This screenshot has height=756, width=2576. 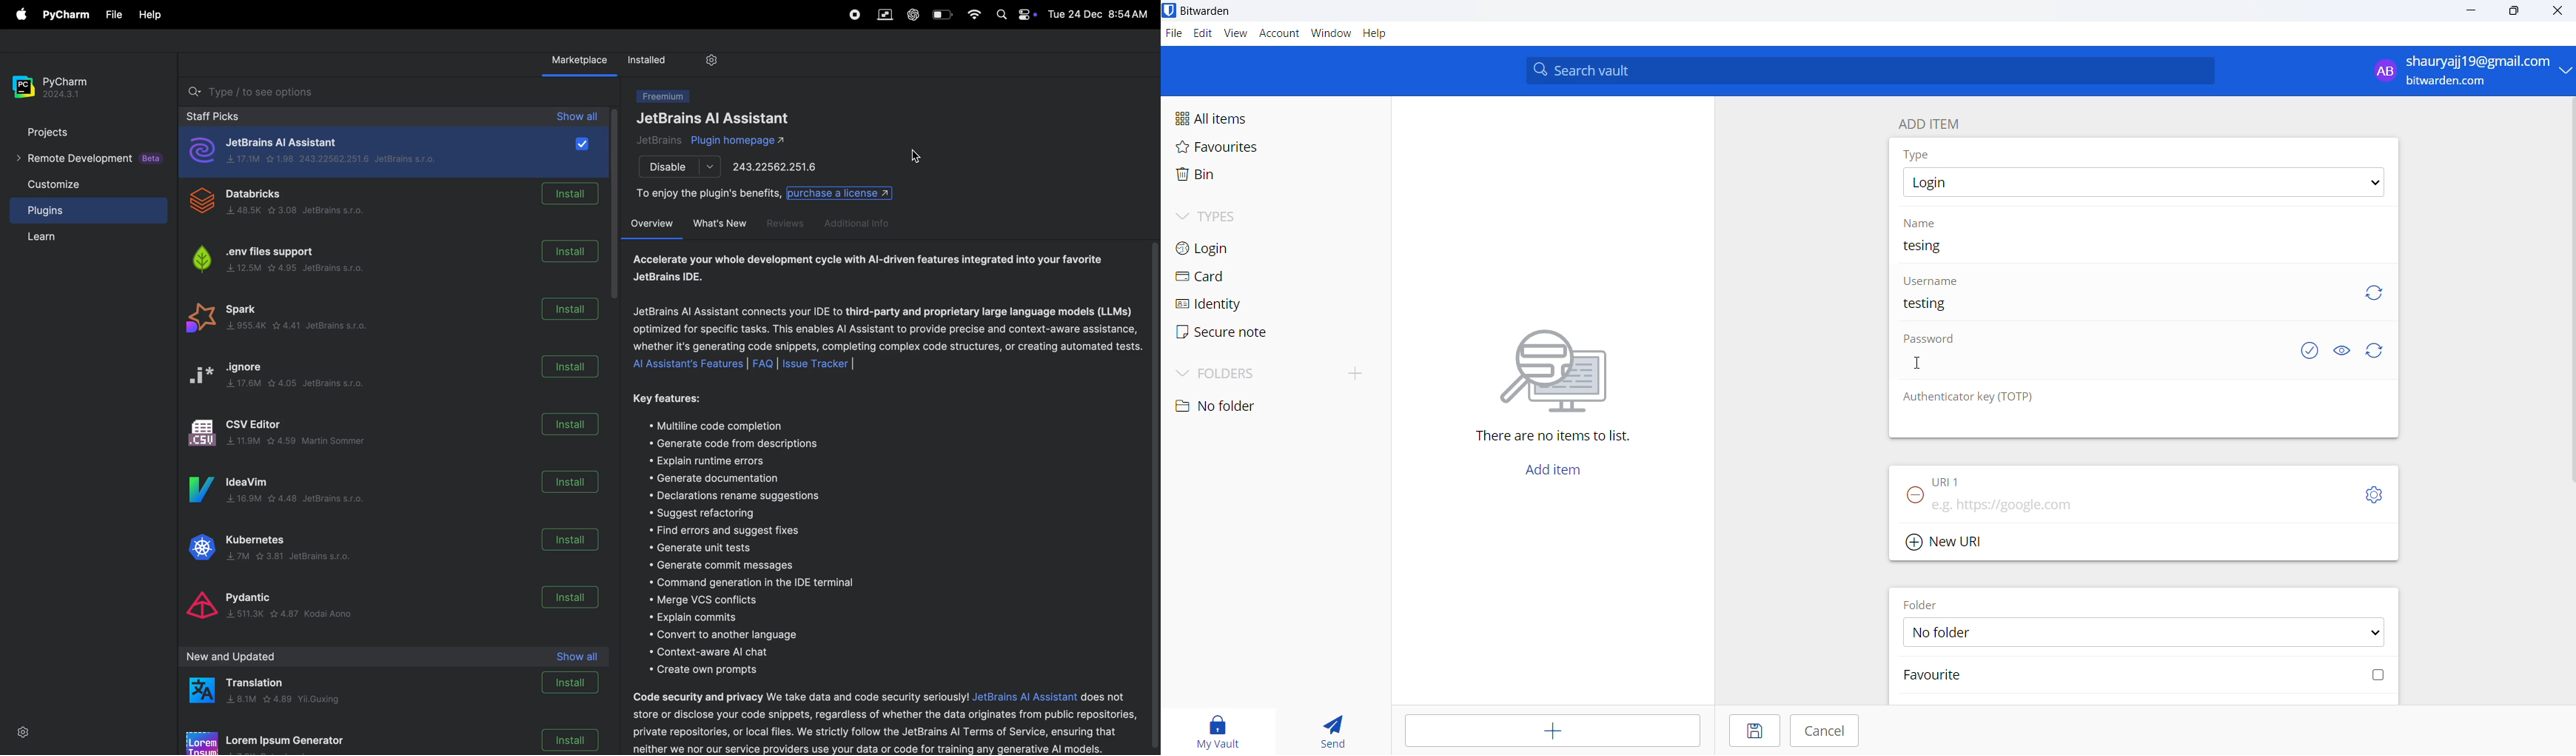 I want to click on installed, so click(x=651, y=60).